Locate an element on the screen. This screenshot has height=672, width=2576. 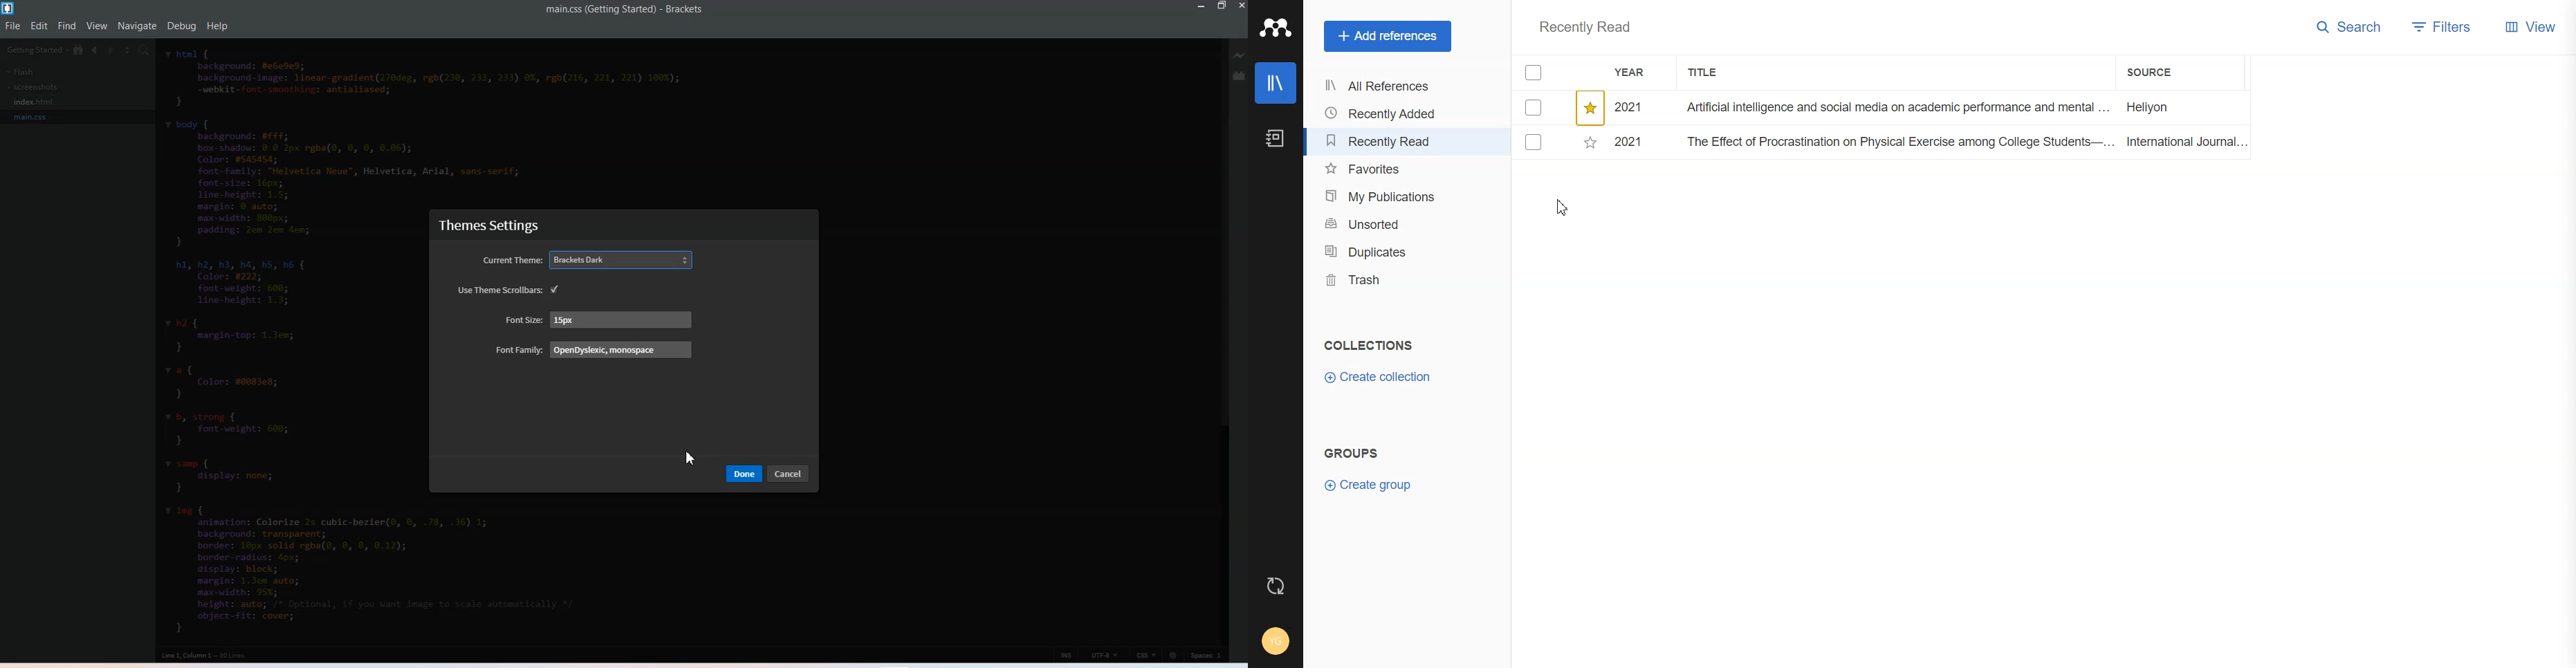
Font family is located at coordinates (594, 350).